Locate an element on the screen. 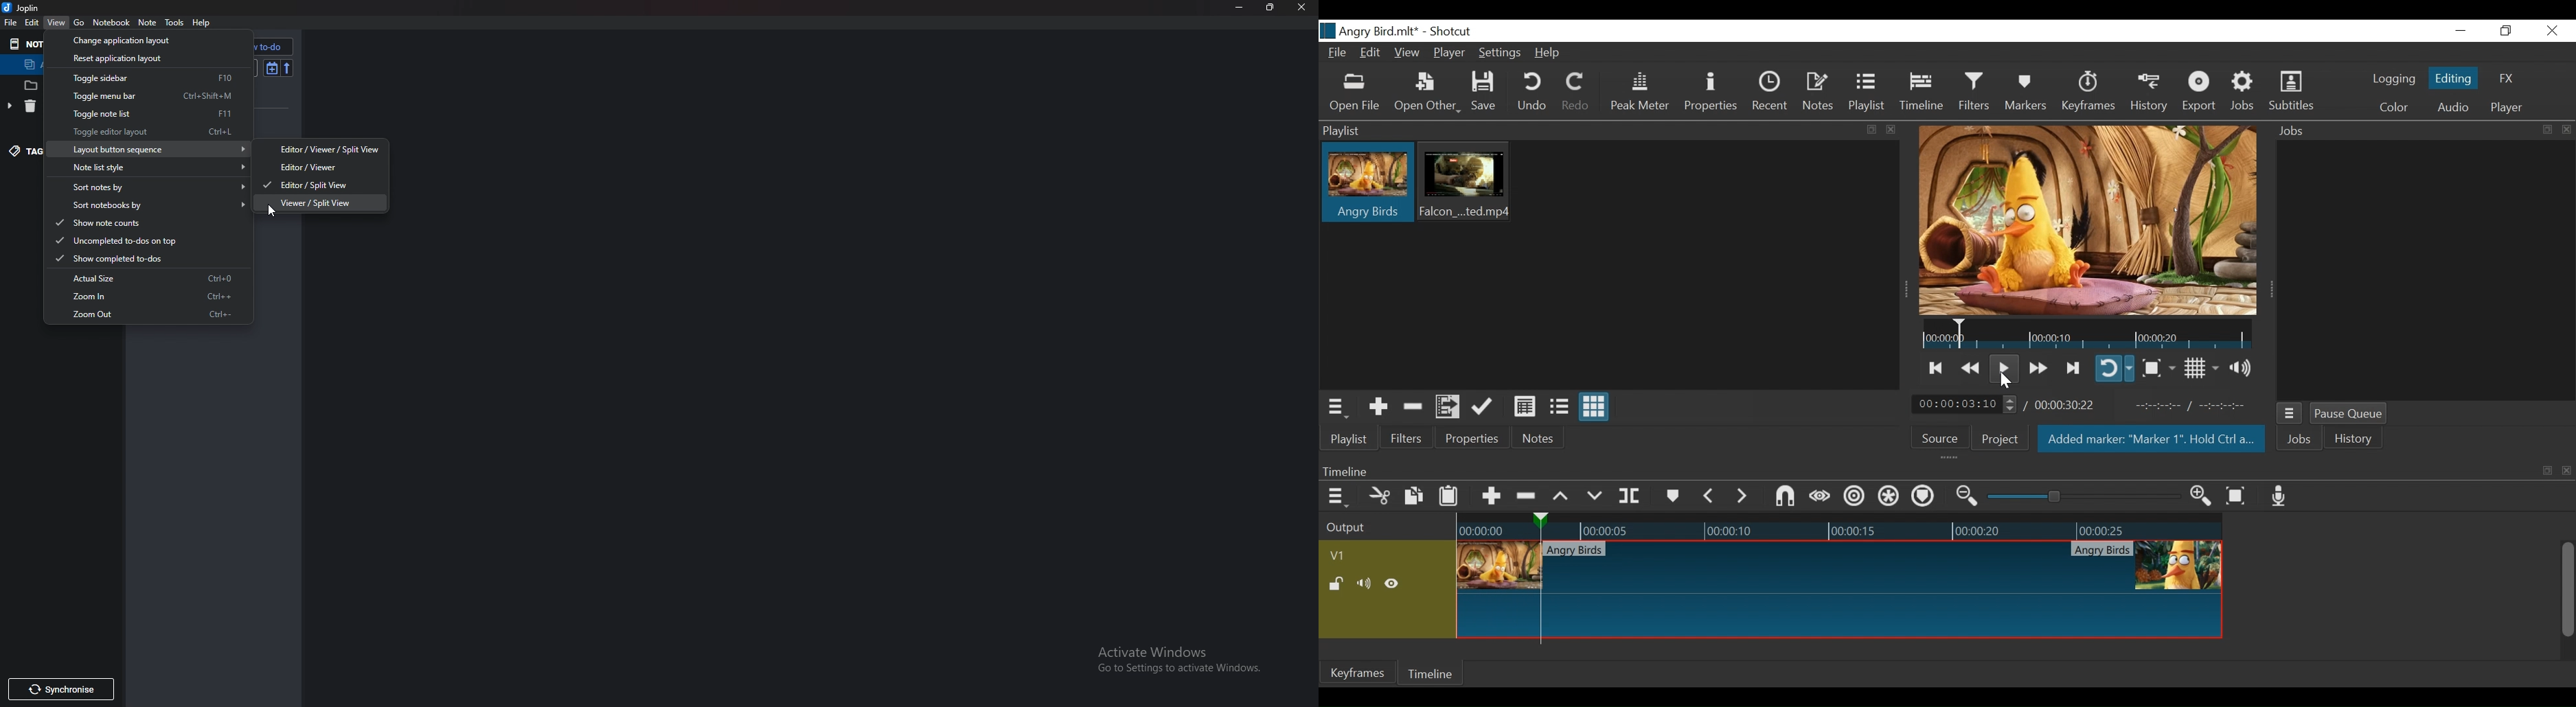 The image size is (2576, 728). Scrub while dragging is located at coordinates (1817, 496).